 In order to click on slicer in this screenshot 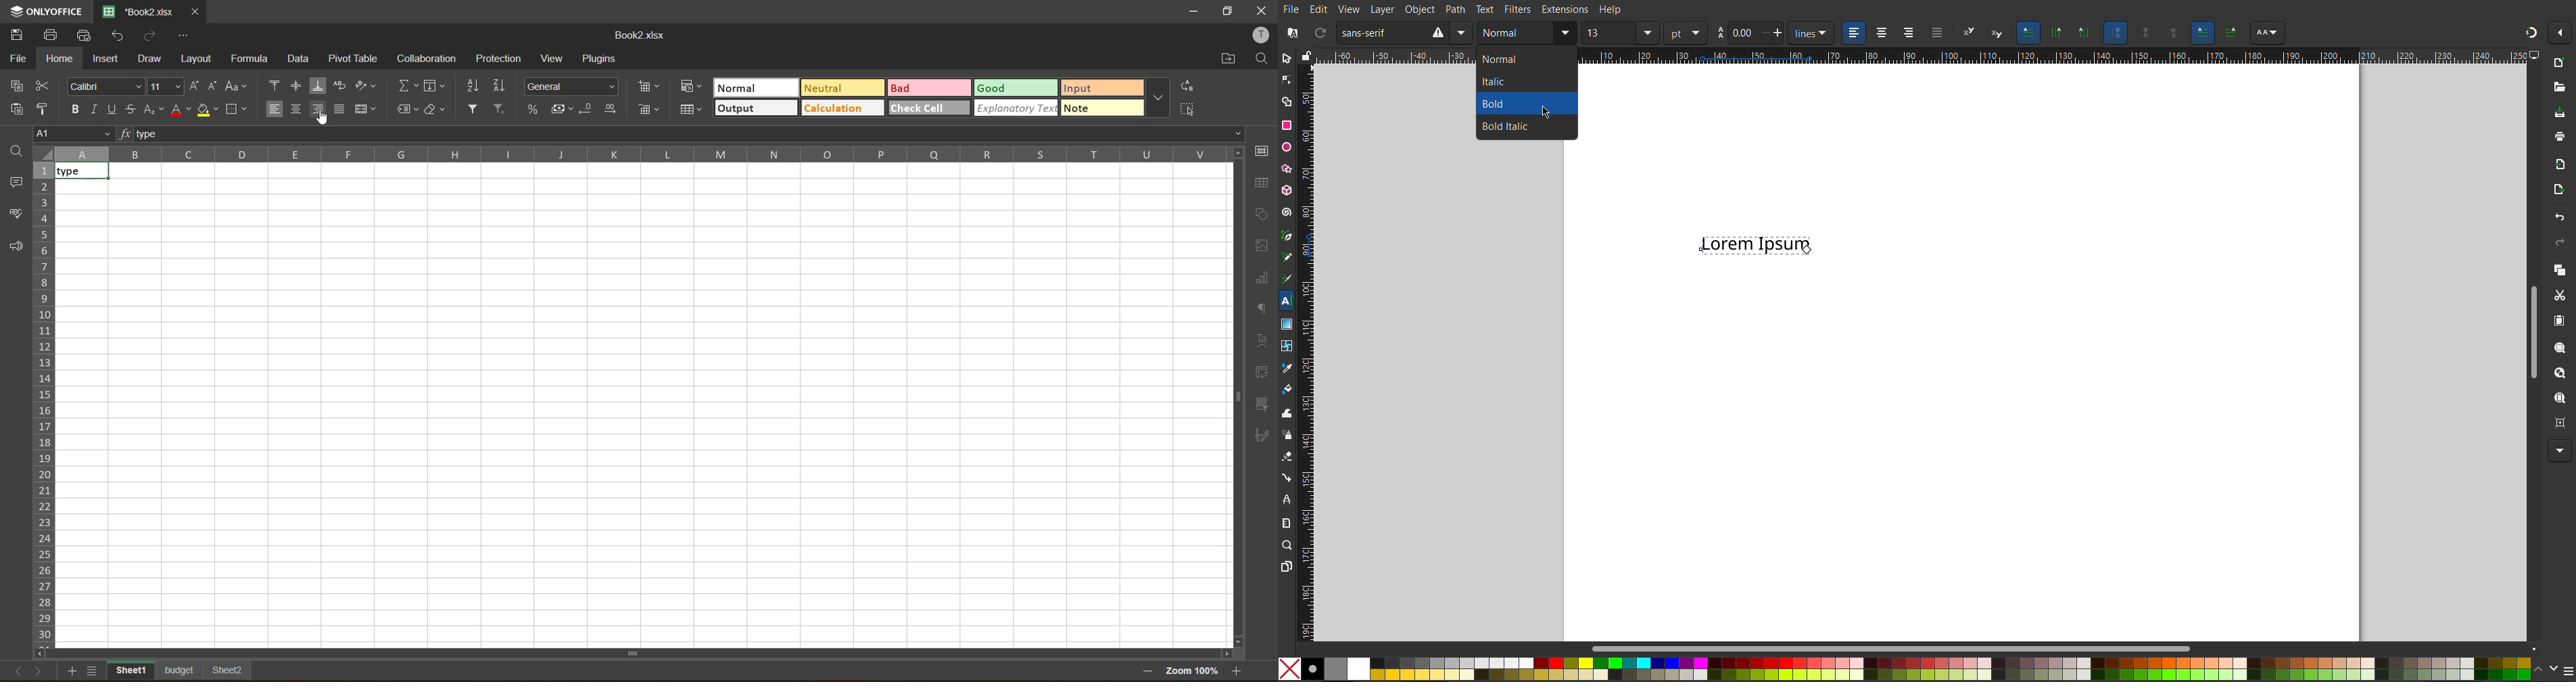, I will do `click(1262, 406)`.